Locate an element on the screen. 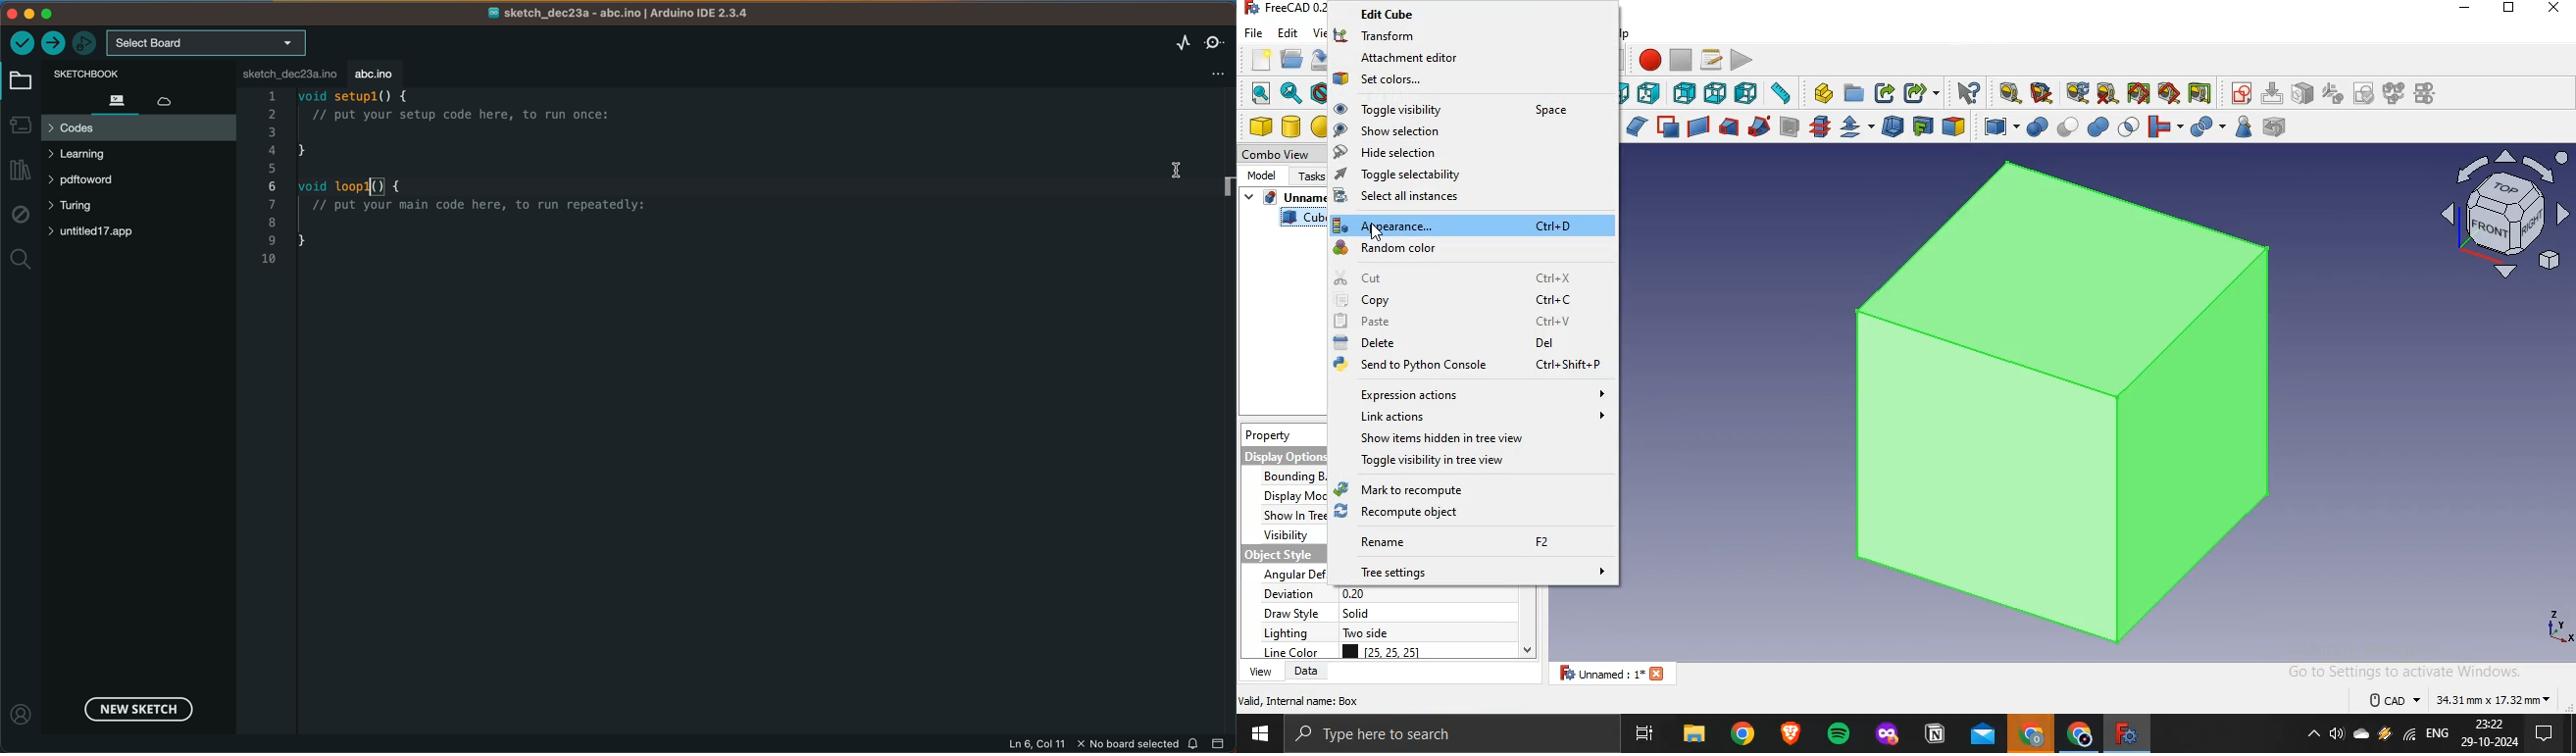 The height and width of the screenshot is (756, 2576). winamp agent is located at coordinates (2385, 734).